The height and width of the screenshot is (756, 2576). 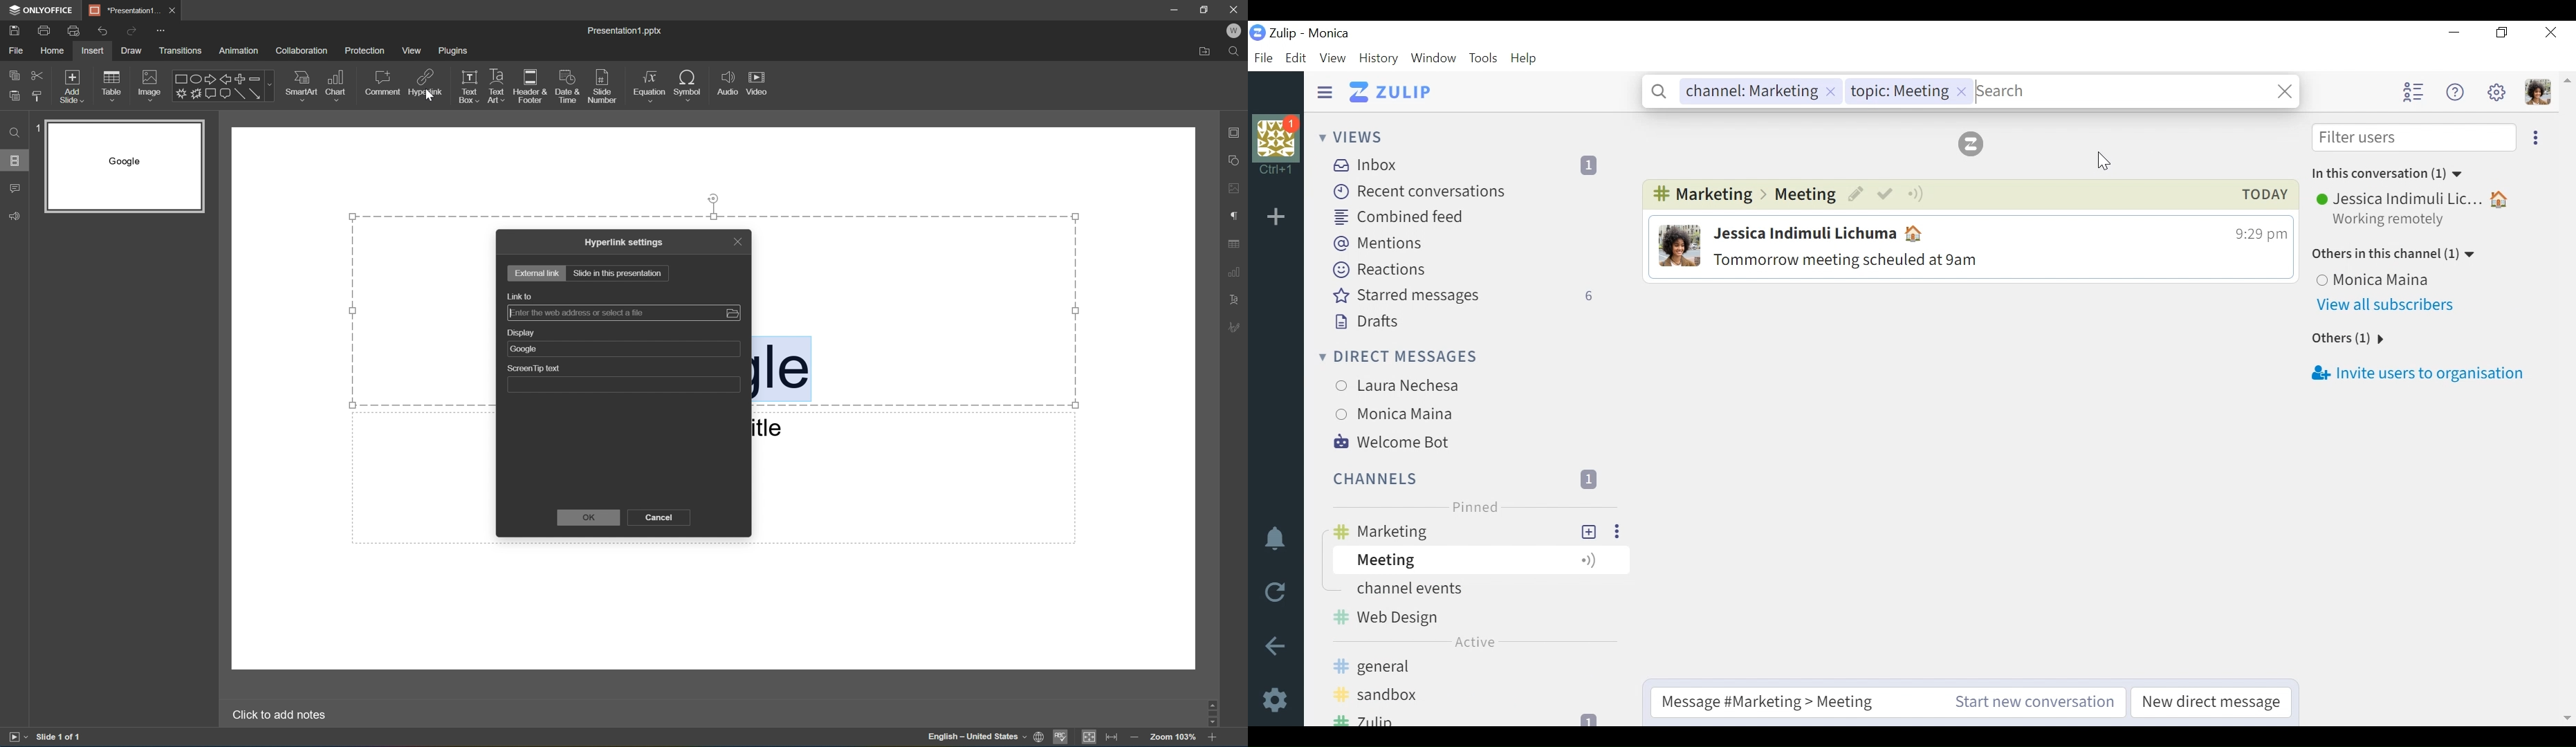 I want to click on add new topic, so click(x=1592, y=531).